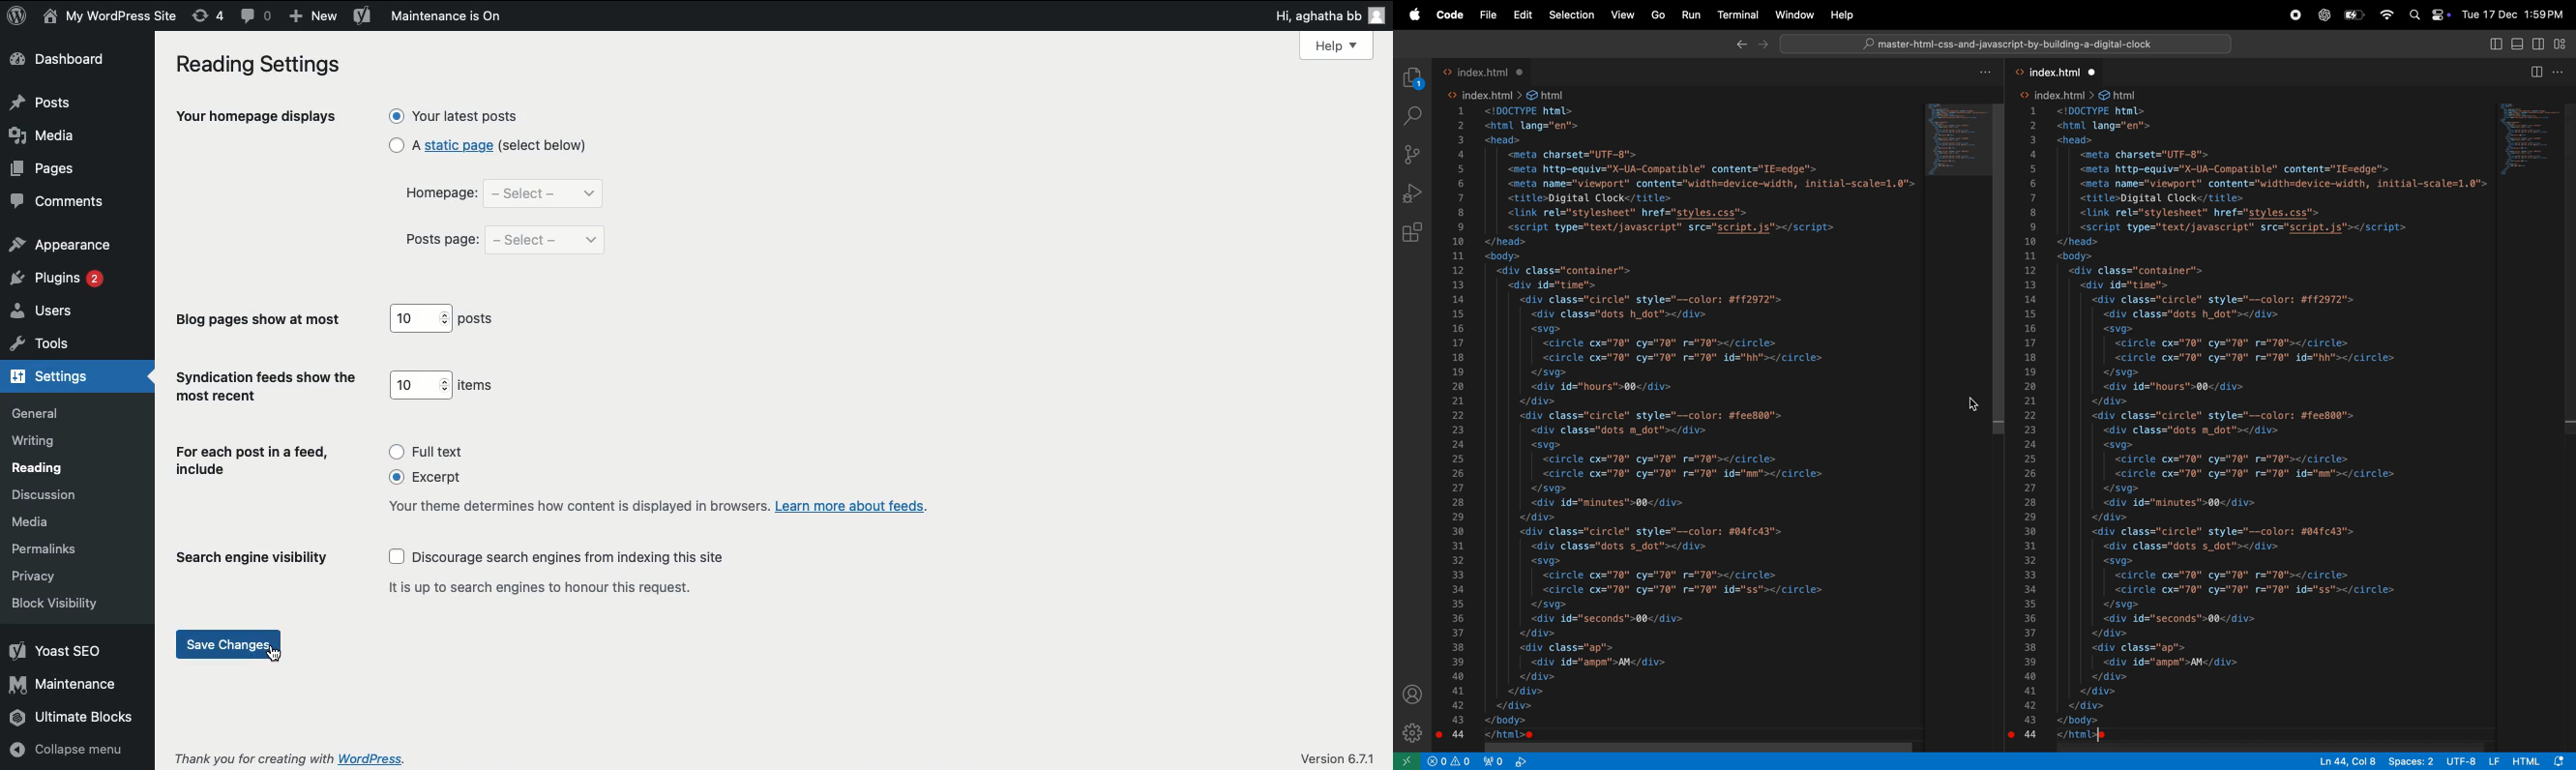  I want to click on ultimate blocks, so click(74, 716).